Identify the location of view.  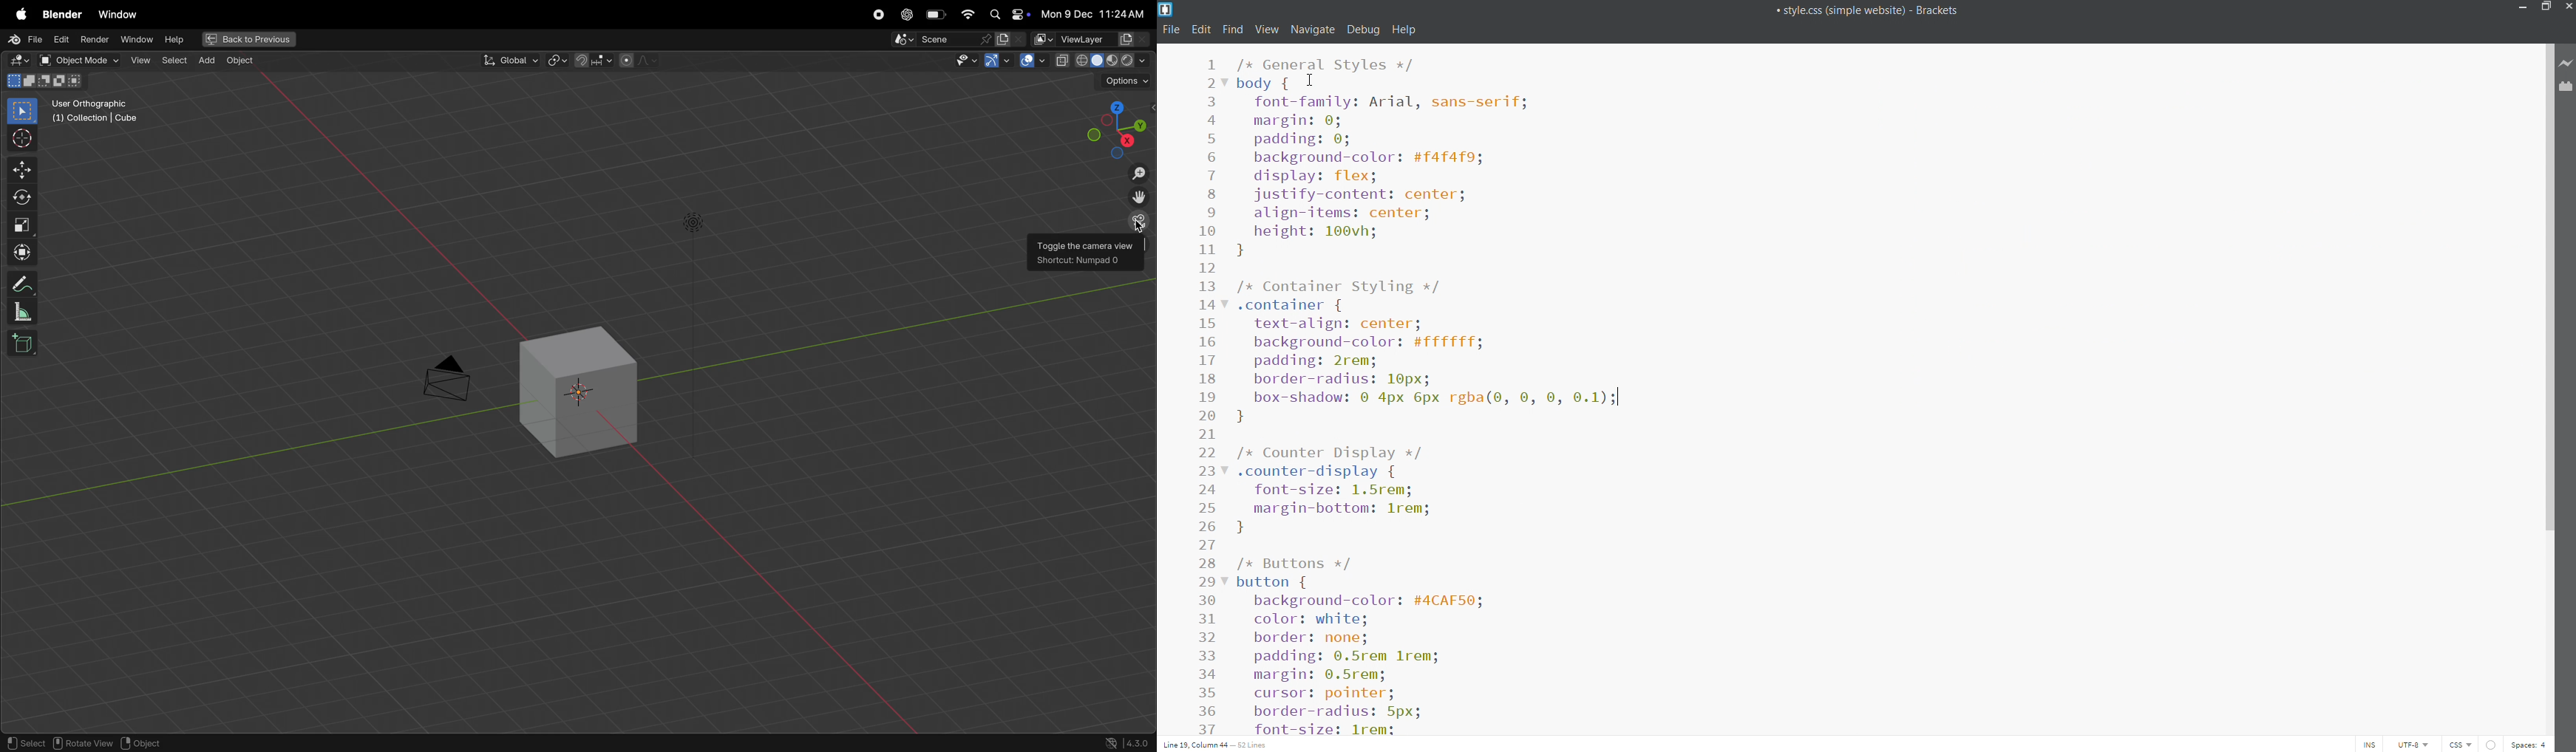
(1263, 28).